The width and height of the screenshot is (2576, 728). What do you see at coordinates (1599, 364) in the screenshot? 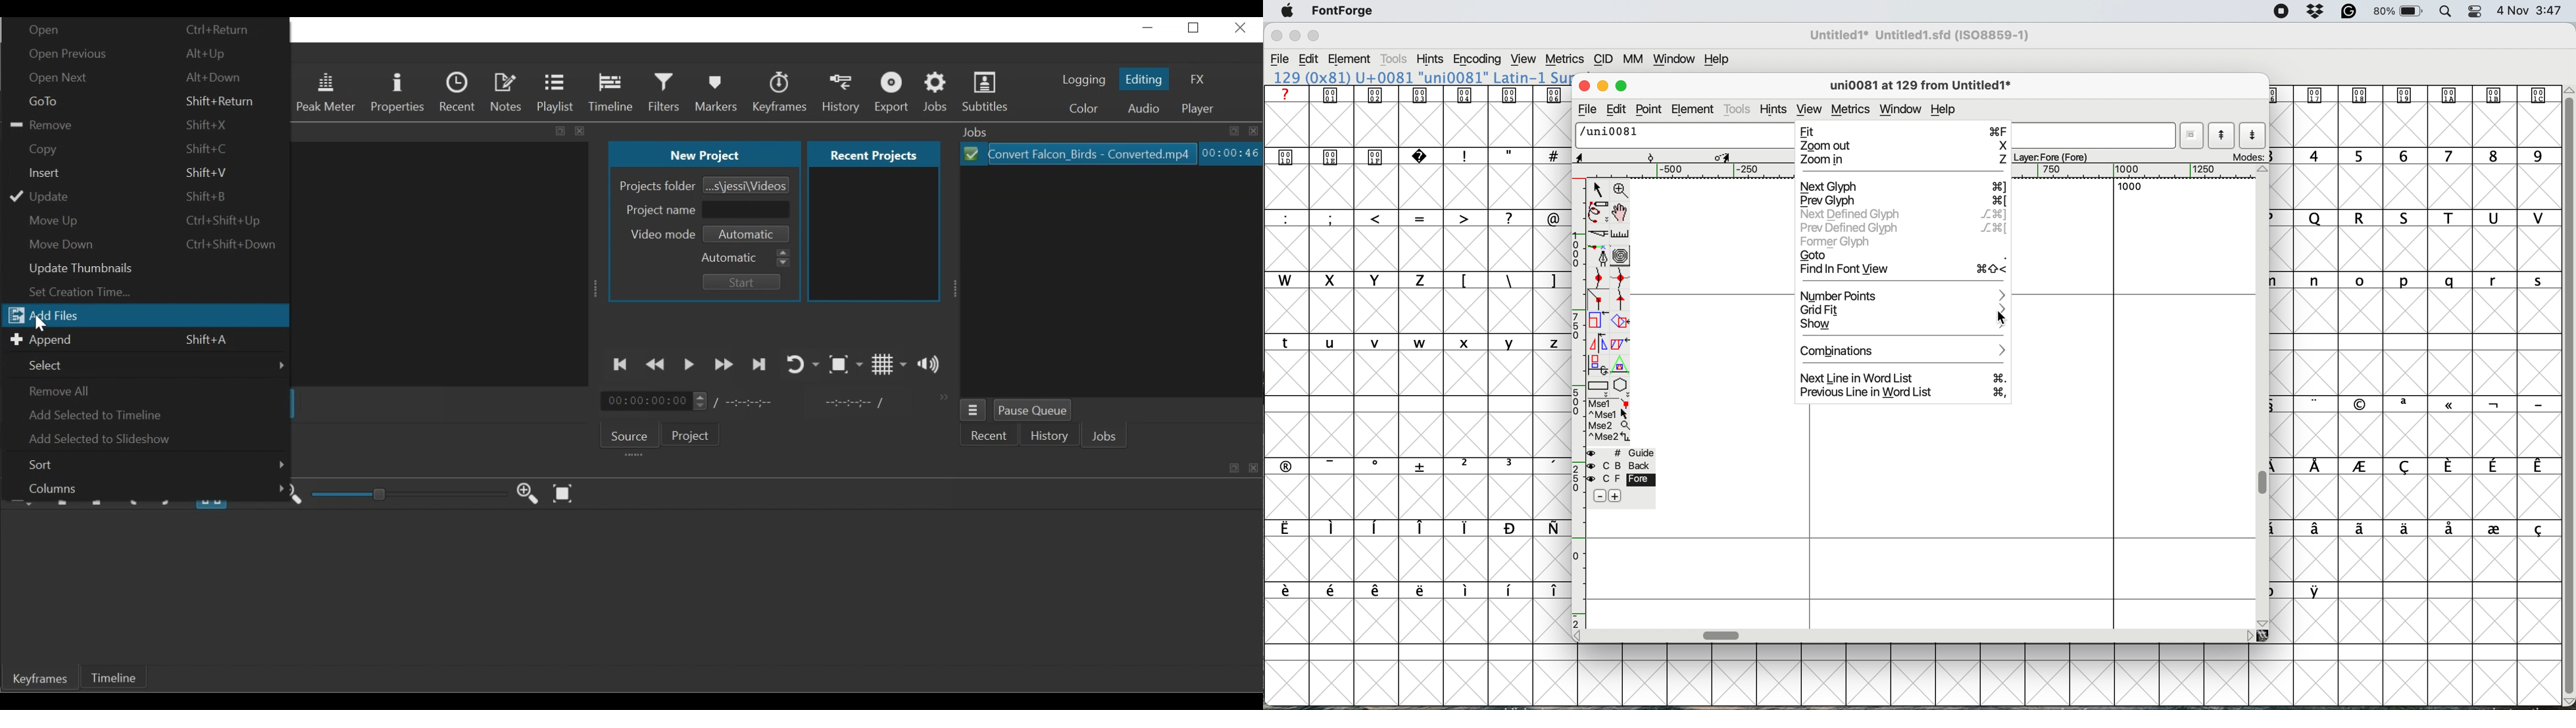
I see `rotate the selection in 3d` at bounding box center [1599, 364].